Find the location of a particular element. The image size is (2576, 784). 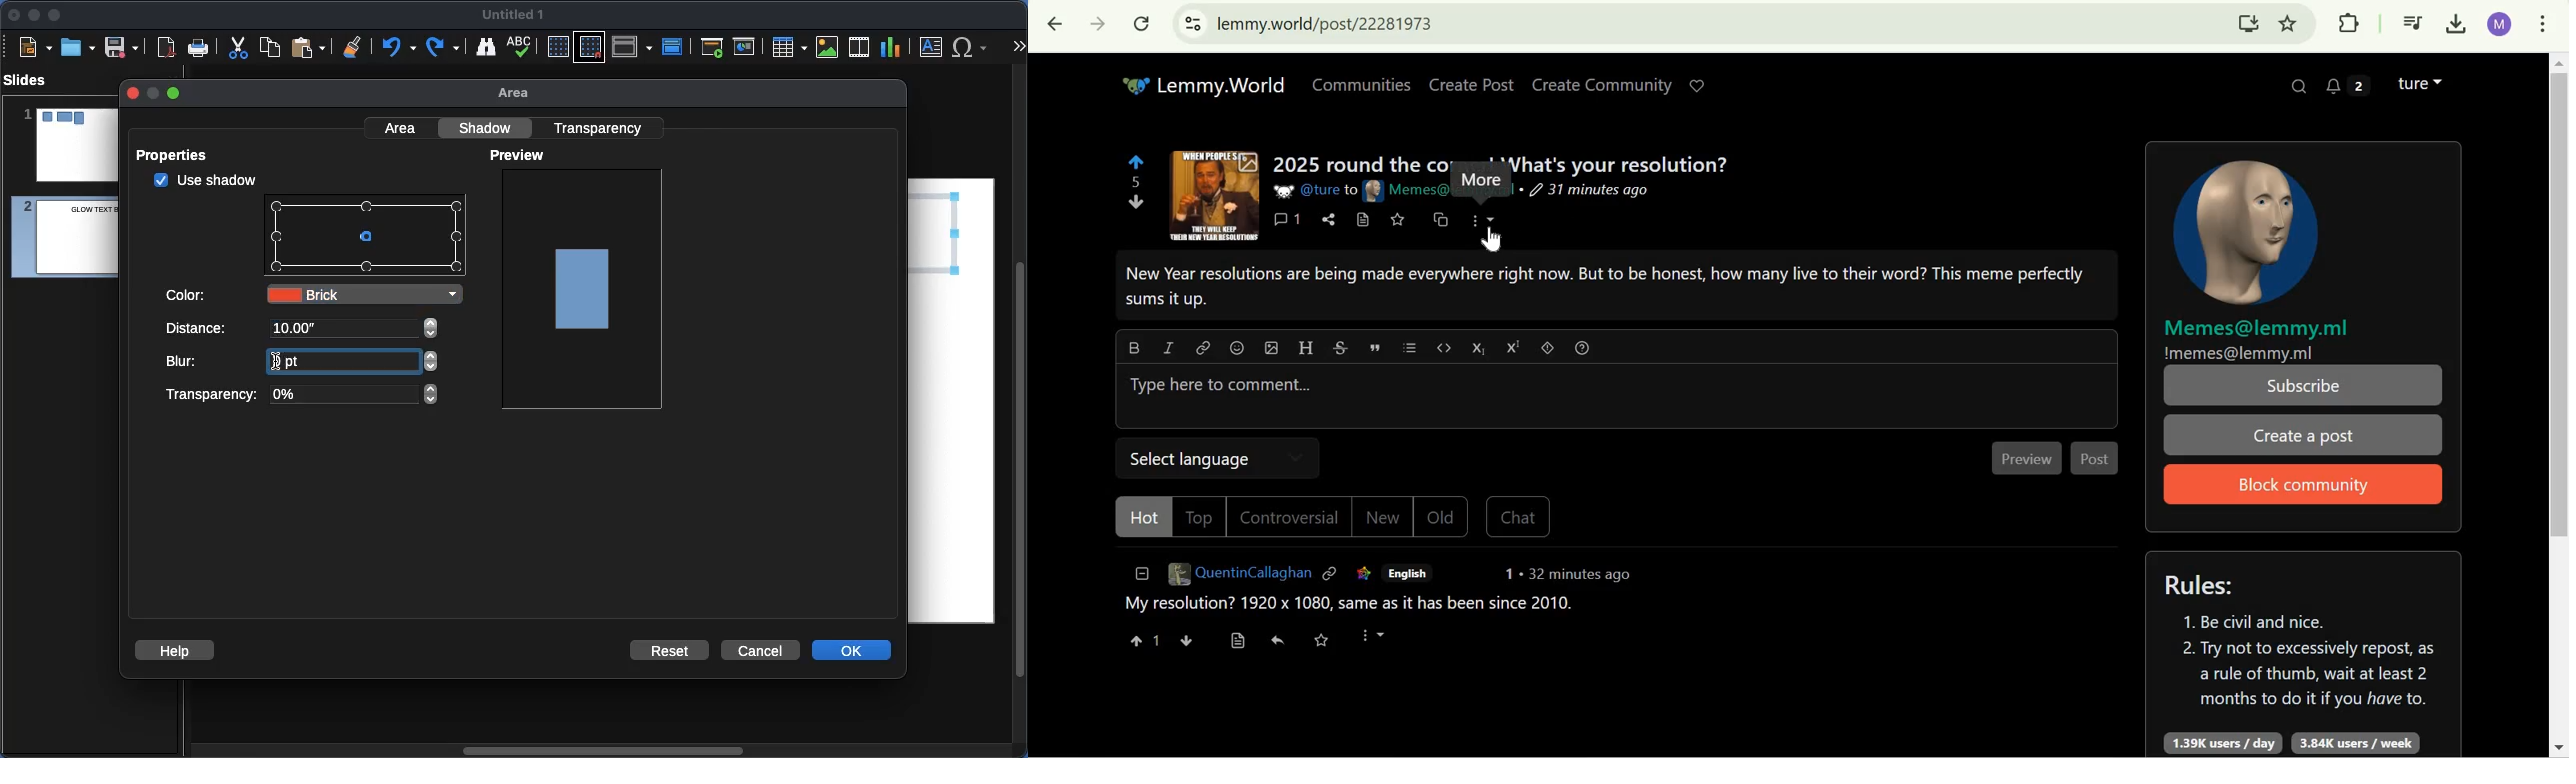

!memes@lemmy.ml is located at coordinates (2240, 353).